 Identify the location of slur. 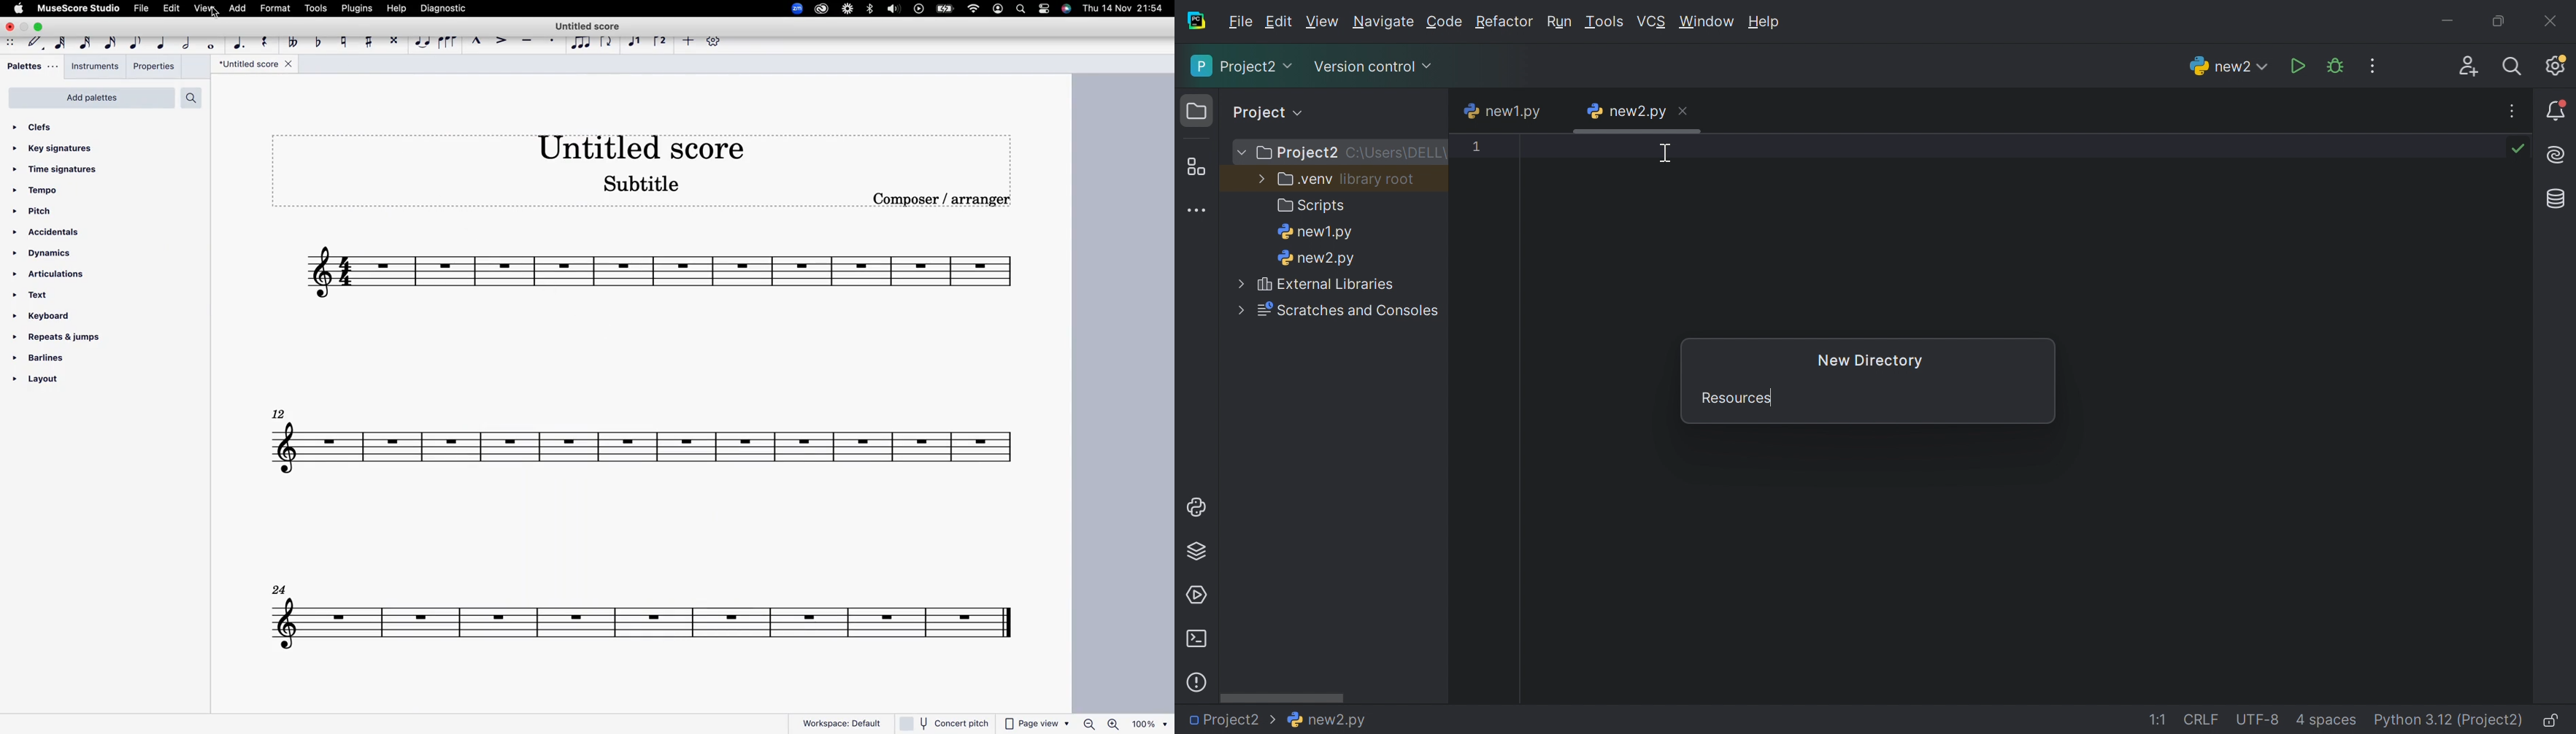
(447, 43).